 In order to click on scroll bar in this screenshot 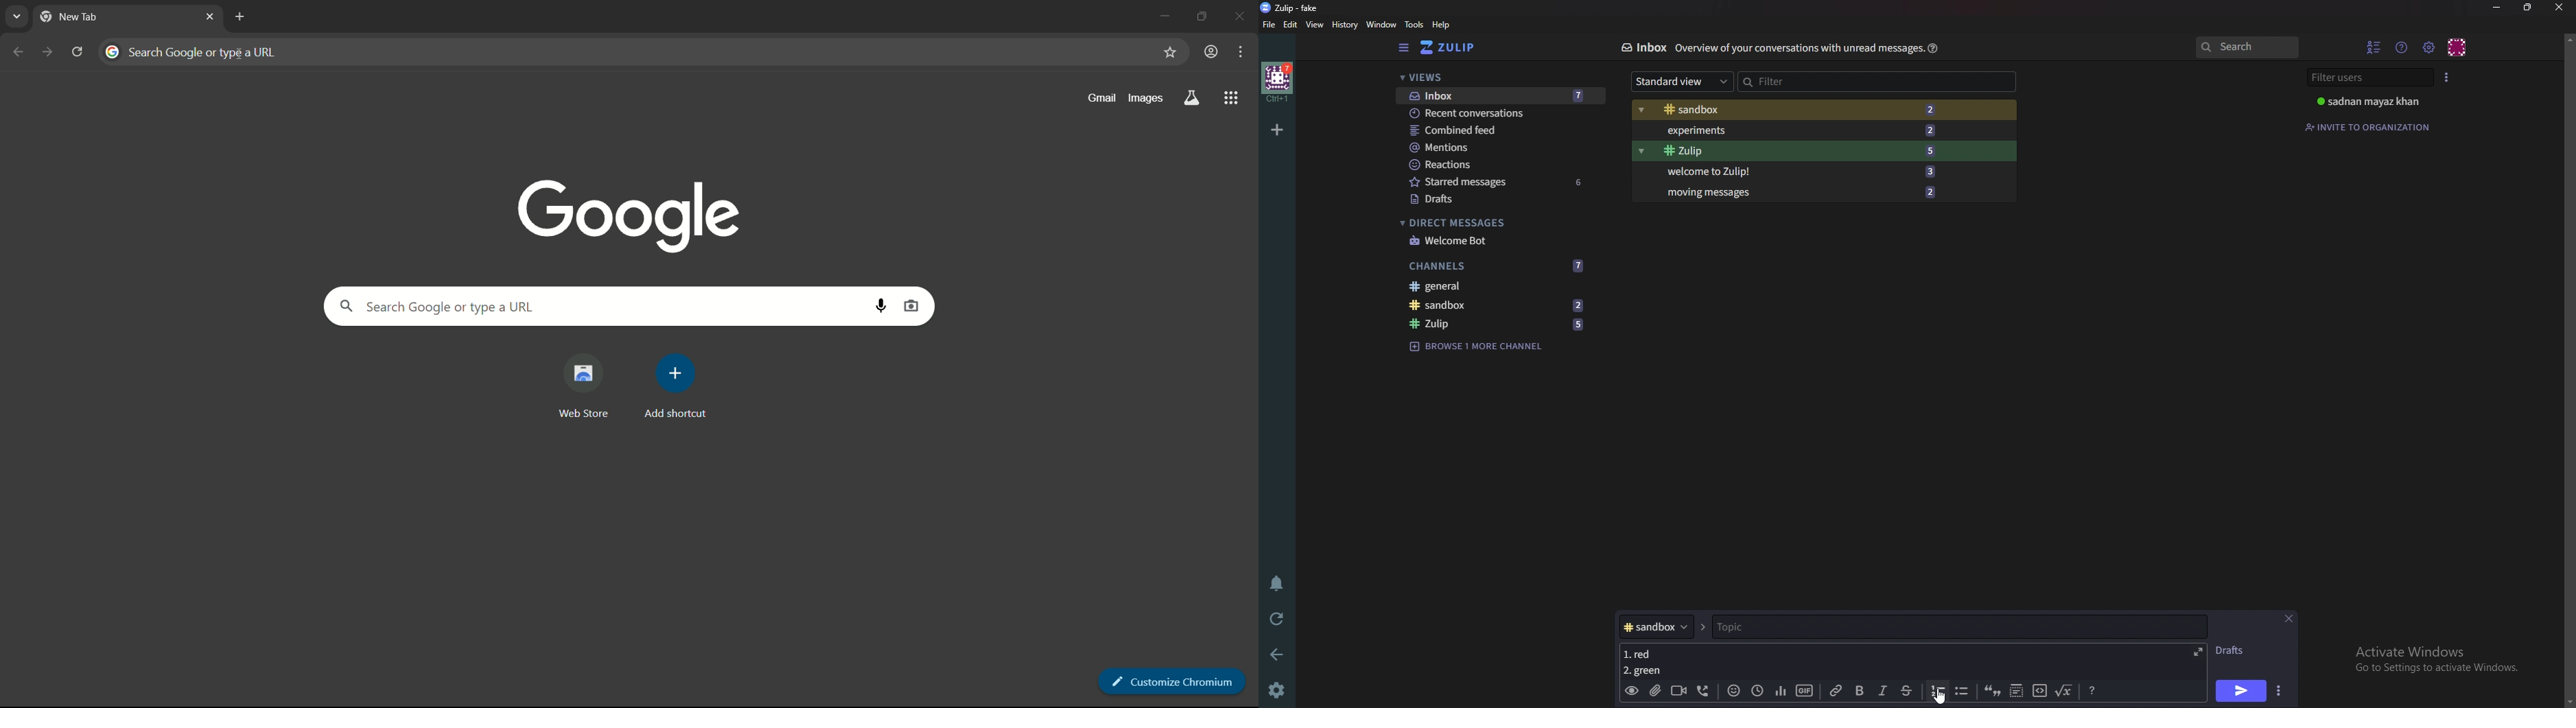, I will do `click(2569, 368)`.